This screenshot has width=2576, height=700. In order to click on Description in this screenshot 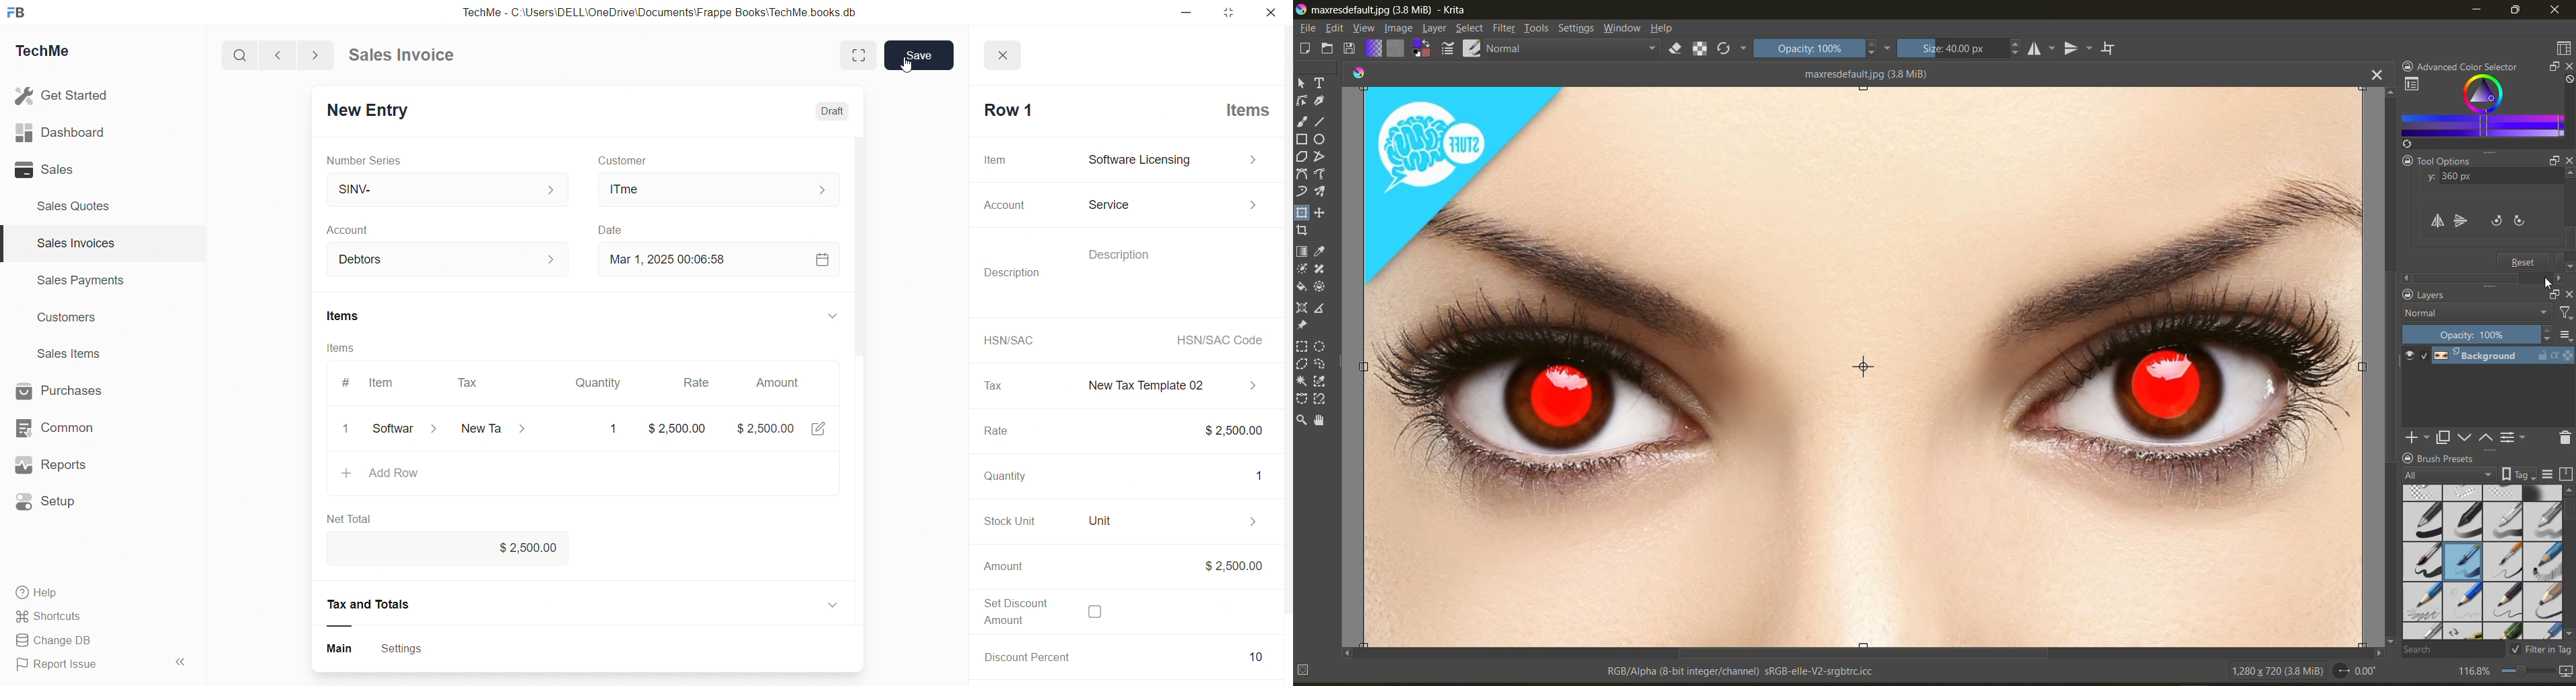, I will do `click(1016, 272)`.